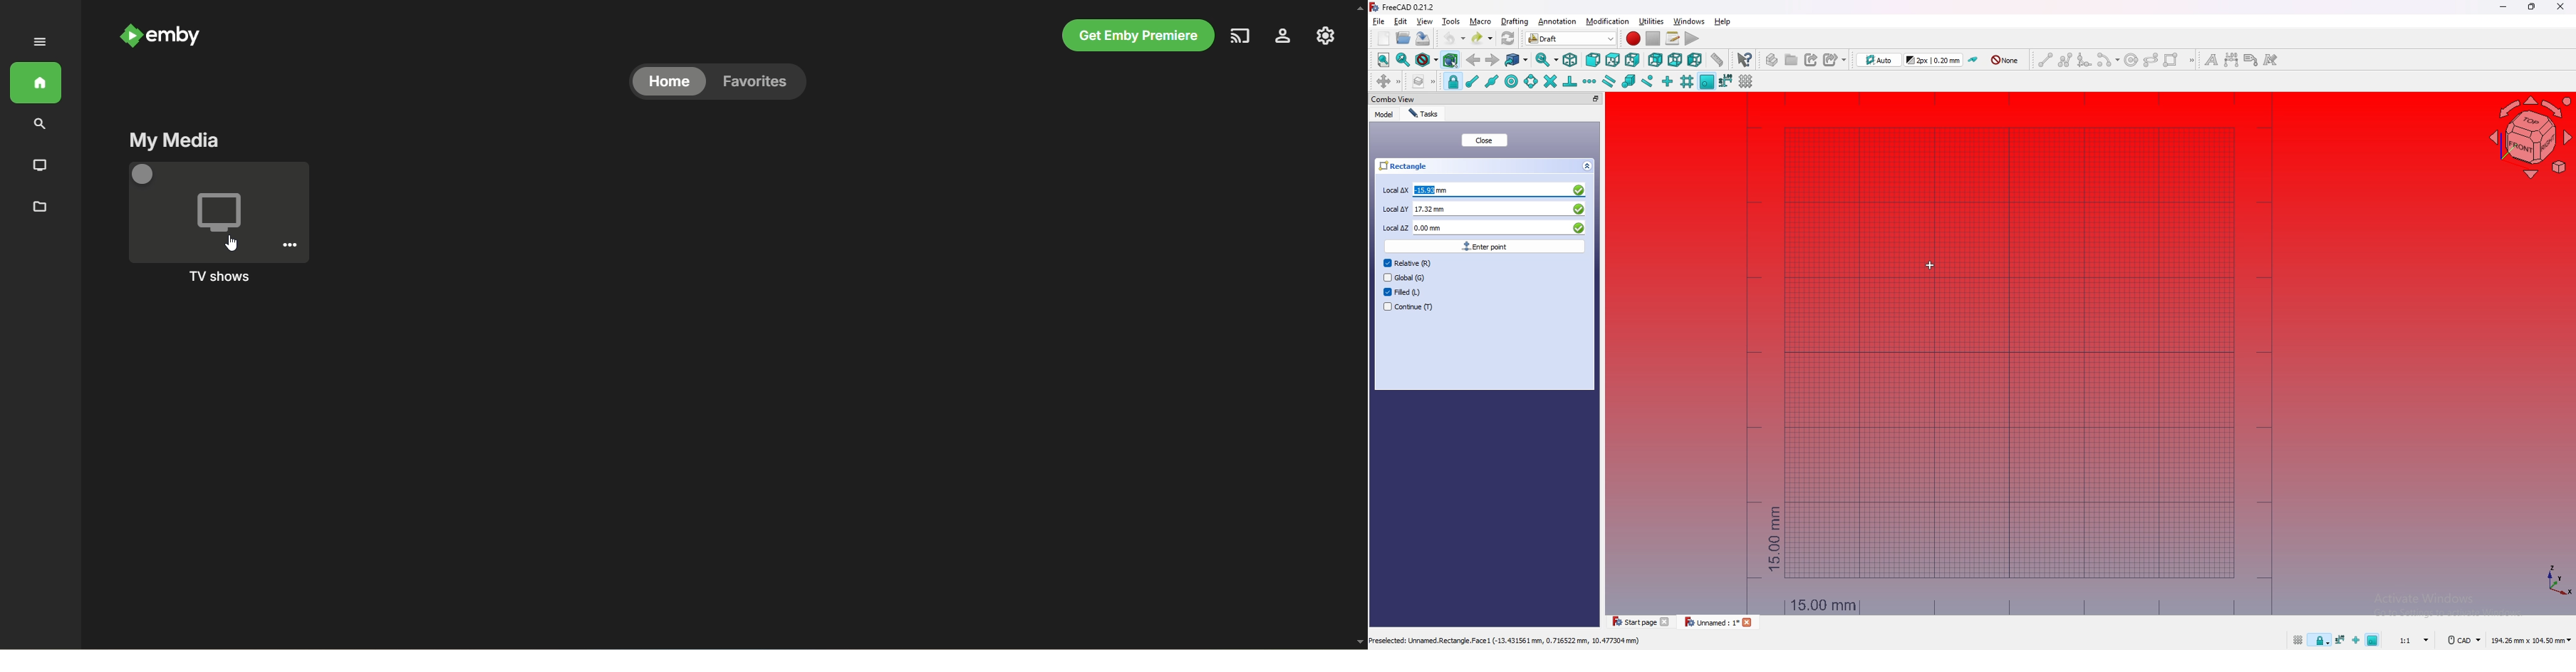 This screenshot has width=2576, height=672. Describe the element at coordinates (1453, 38) in the screenshot. I see `undo` at that location.